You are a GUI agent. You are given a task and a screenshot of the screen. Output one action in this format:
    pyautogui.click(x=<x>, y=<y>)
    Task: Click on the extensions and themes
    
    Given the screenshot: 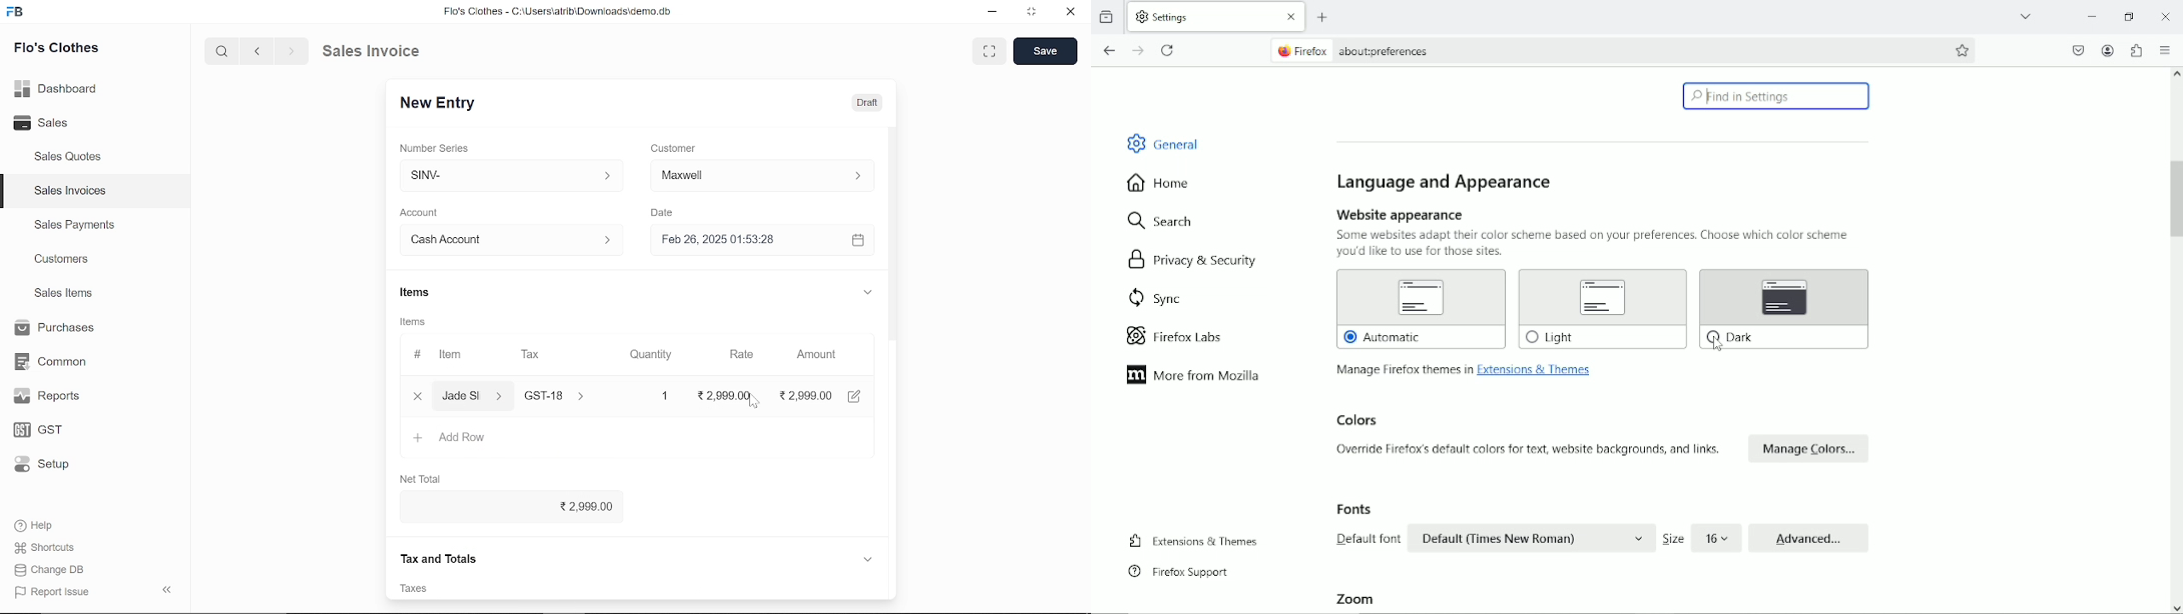 What is the action you would take?
    pyautogui.click(x=1194, y=541)
    